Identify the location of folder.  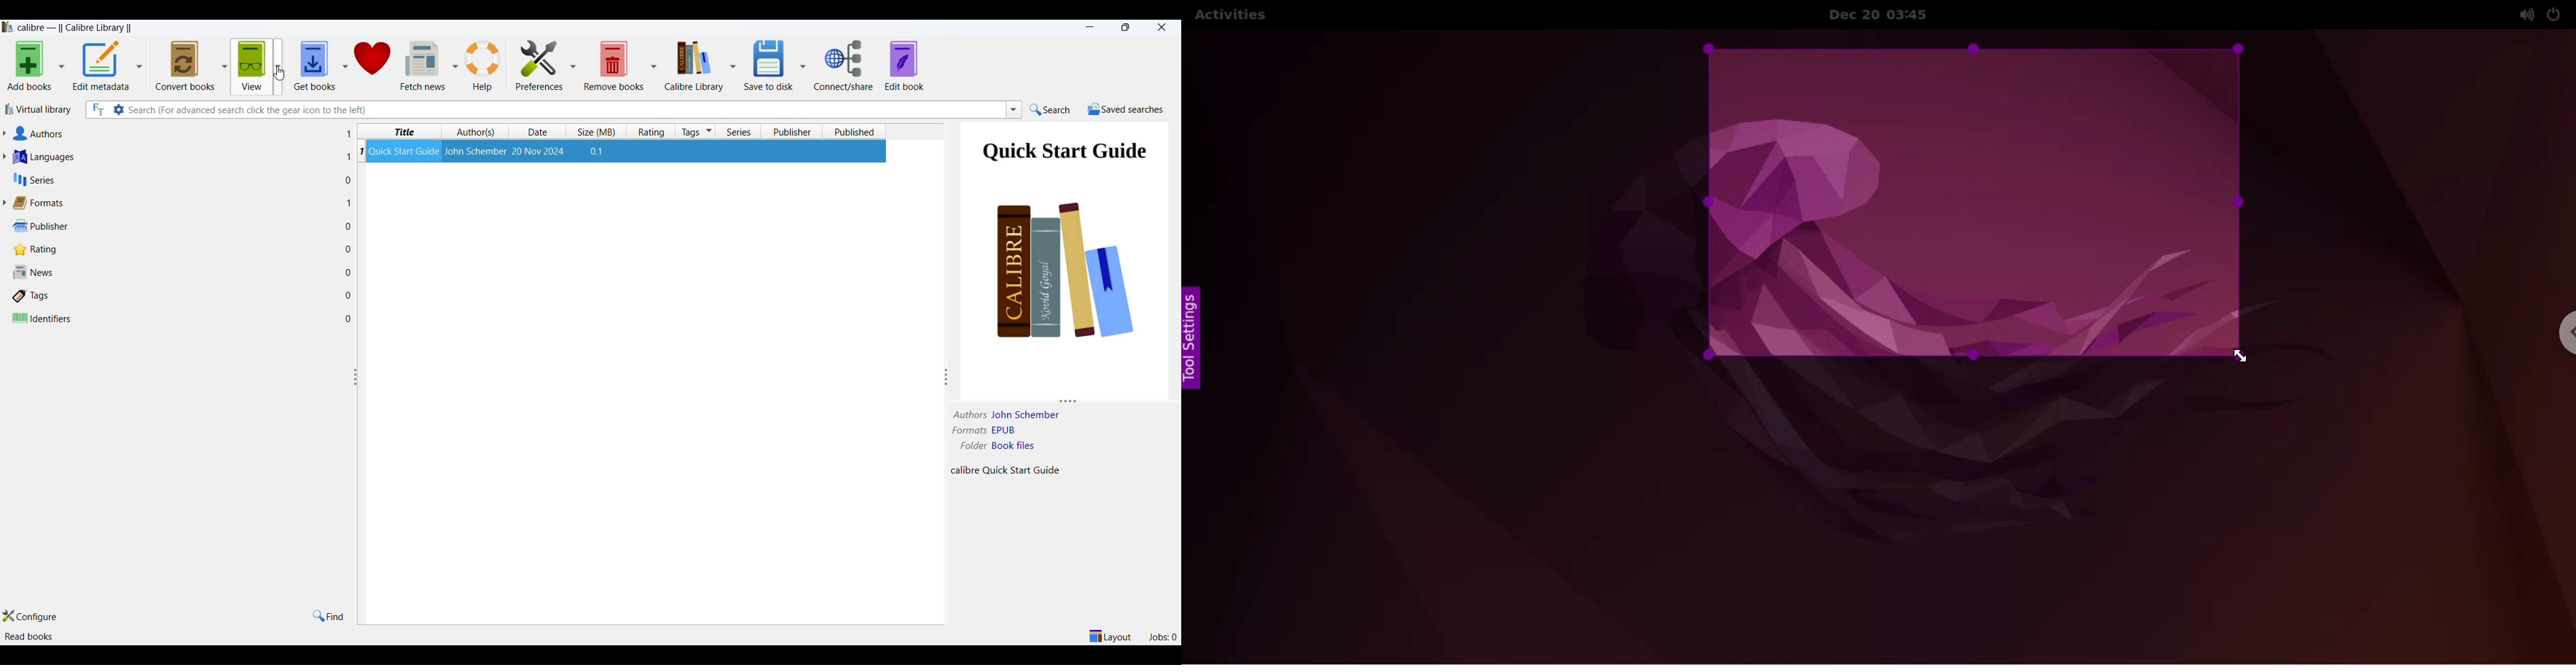
(970, 447).